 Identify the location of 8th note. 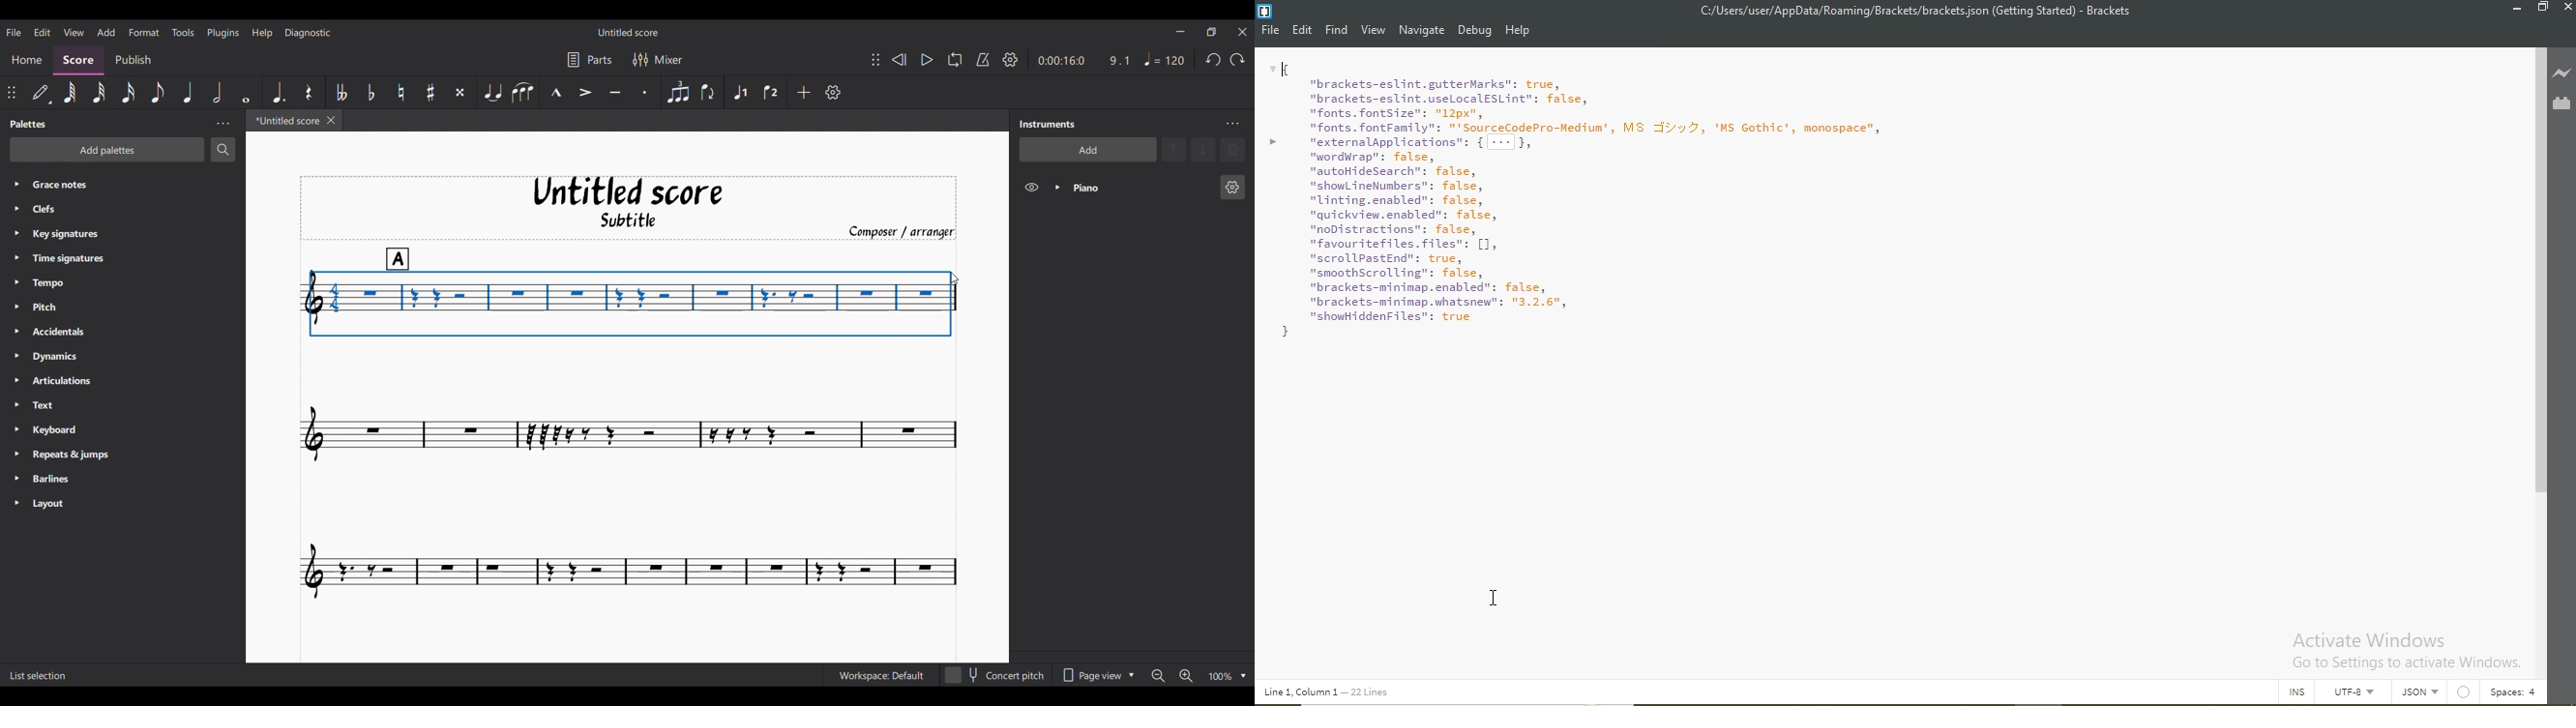
(158, 92).